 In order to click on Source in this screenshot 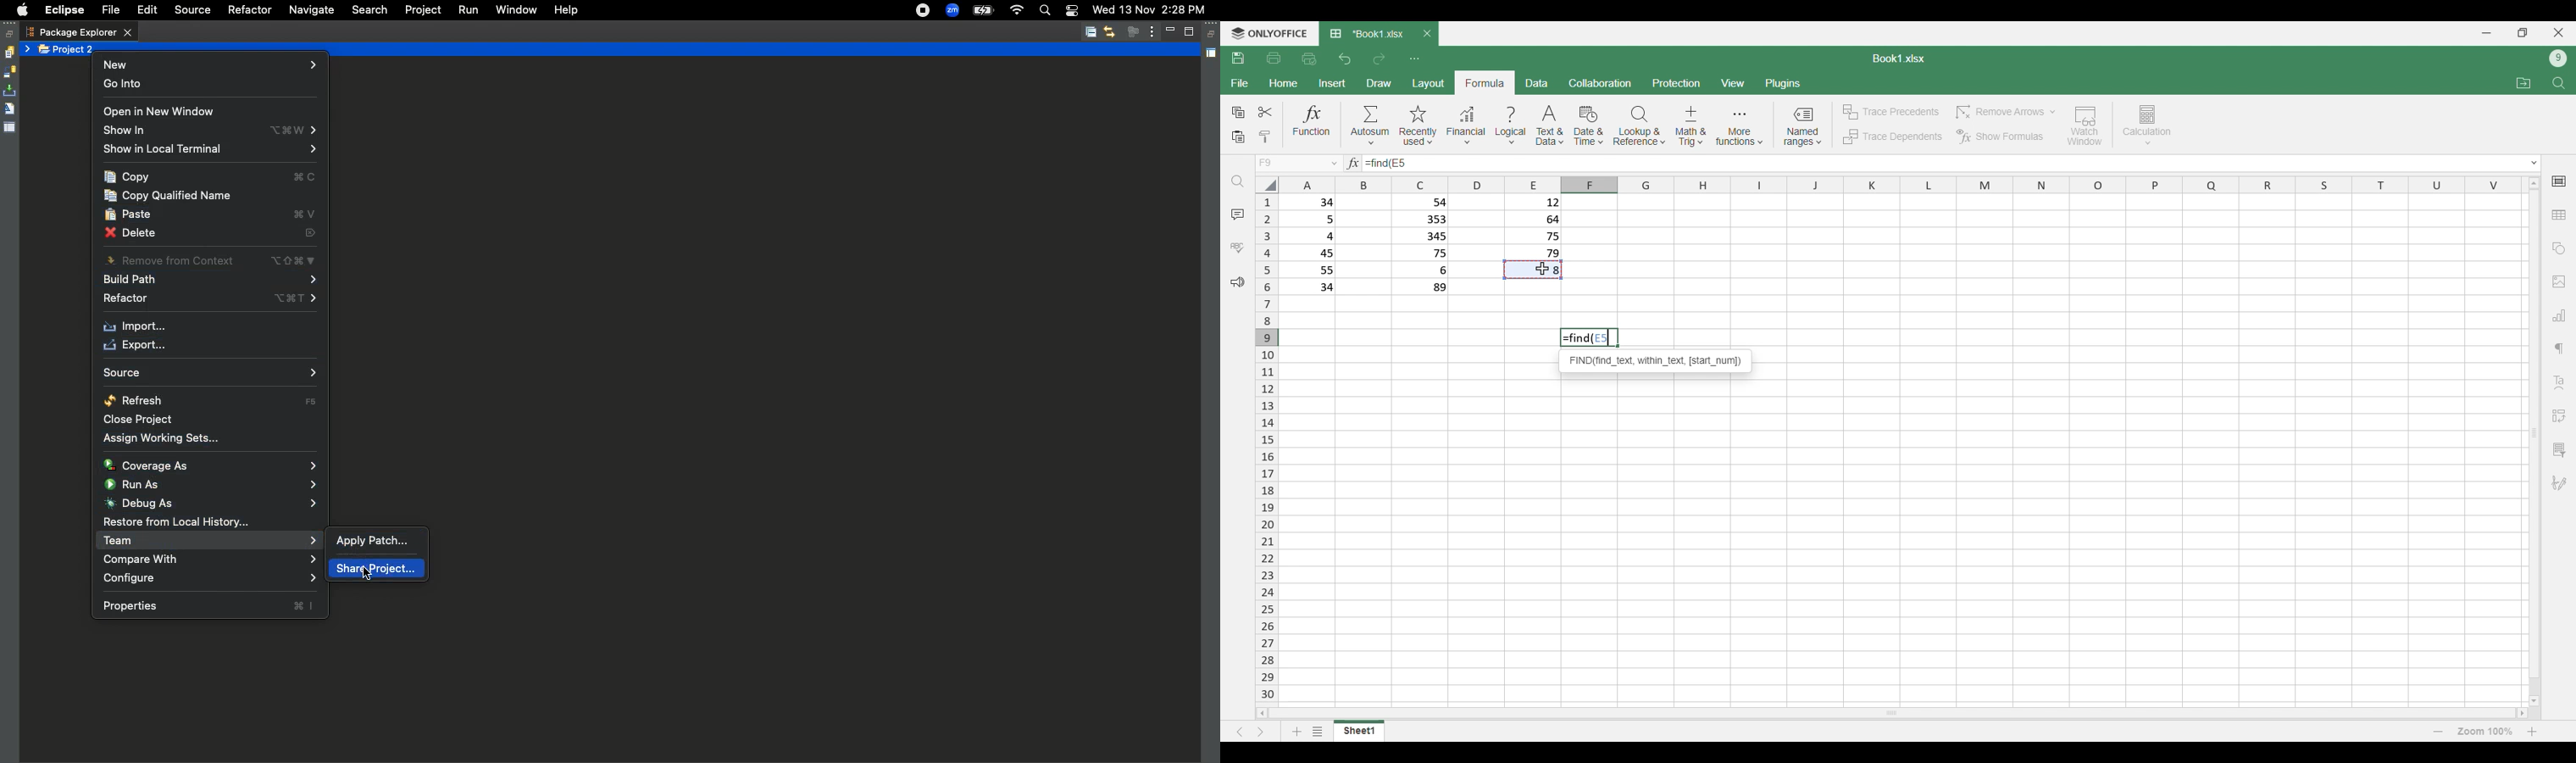, I will do `click(190, 10)`.